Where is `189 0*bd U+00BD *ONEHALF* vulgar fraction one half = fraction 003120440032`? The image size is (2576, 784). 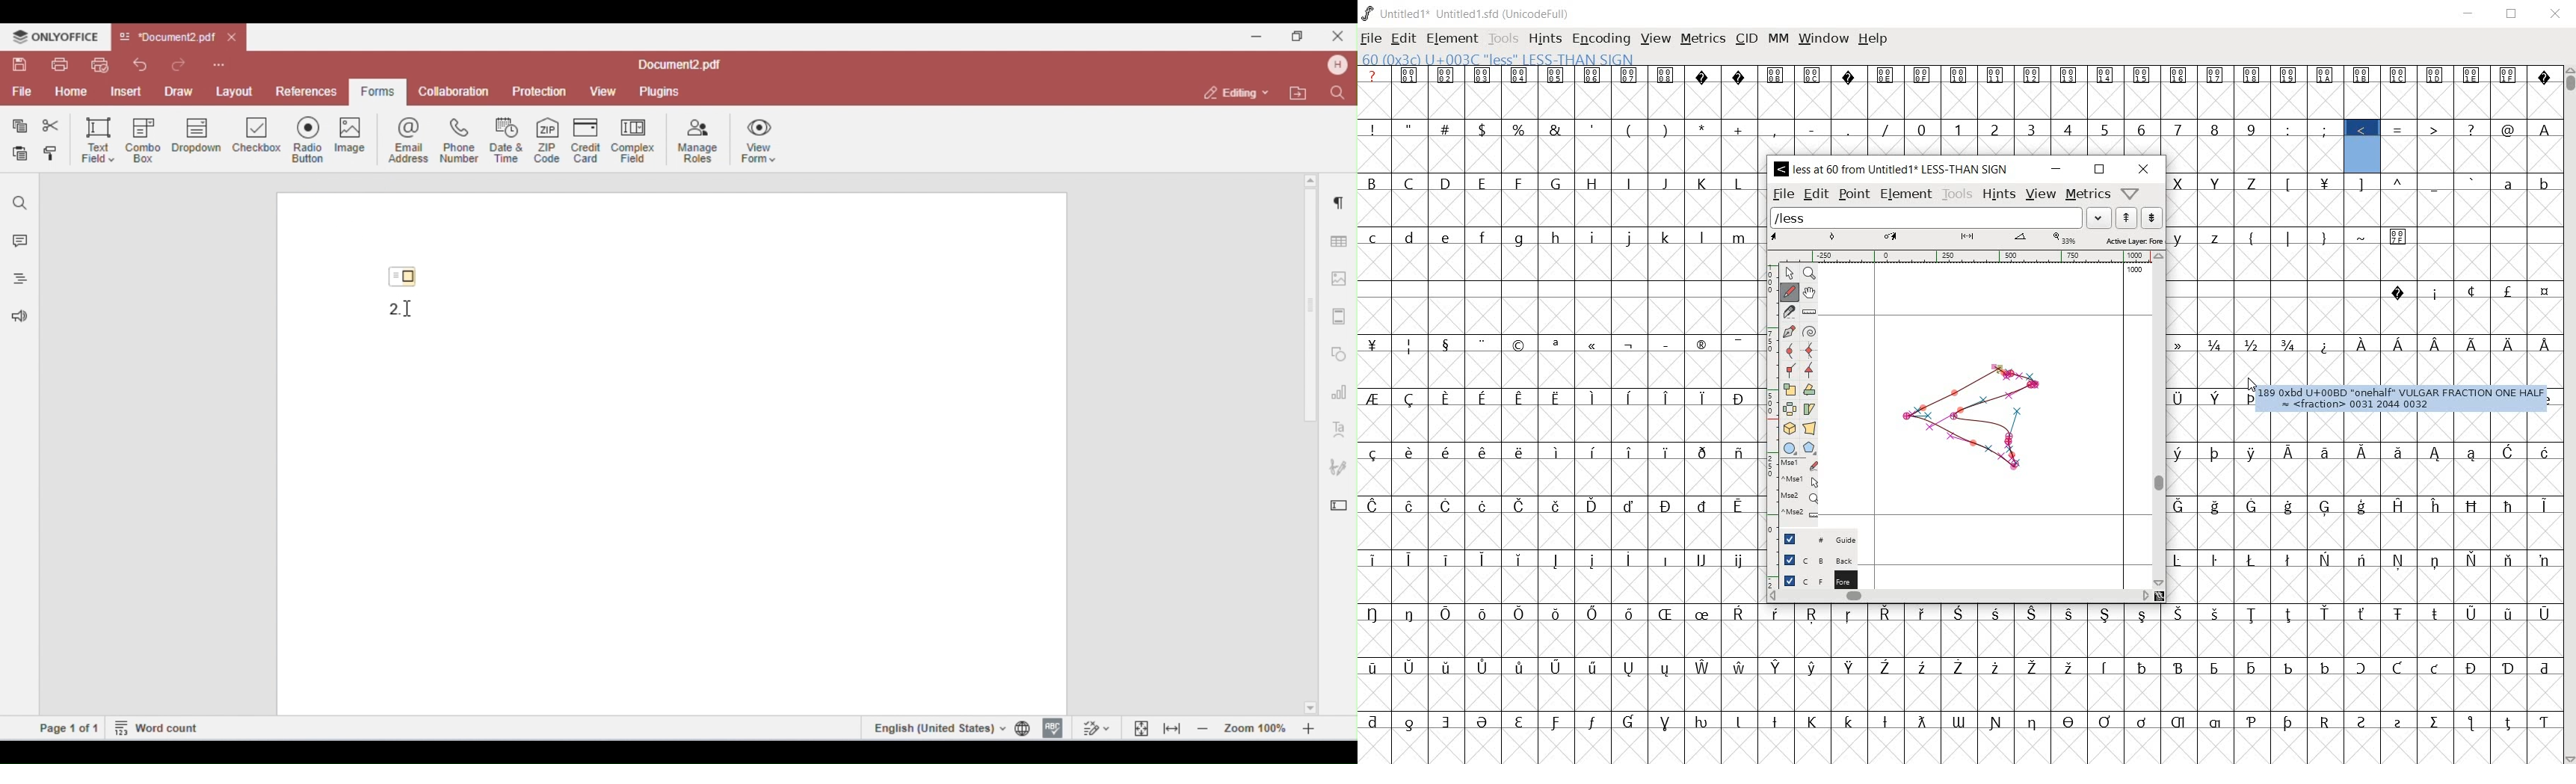 189 0*bd U+00BD *ONEHALF* vulgar fraction one half = fraction 003120440032 is located at coordinates (2401, 399).